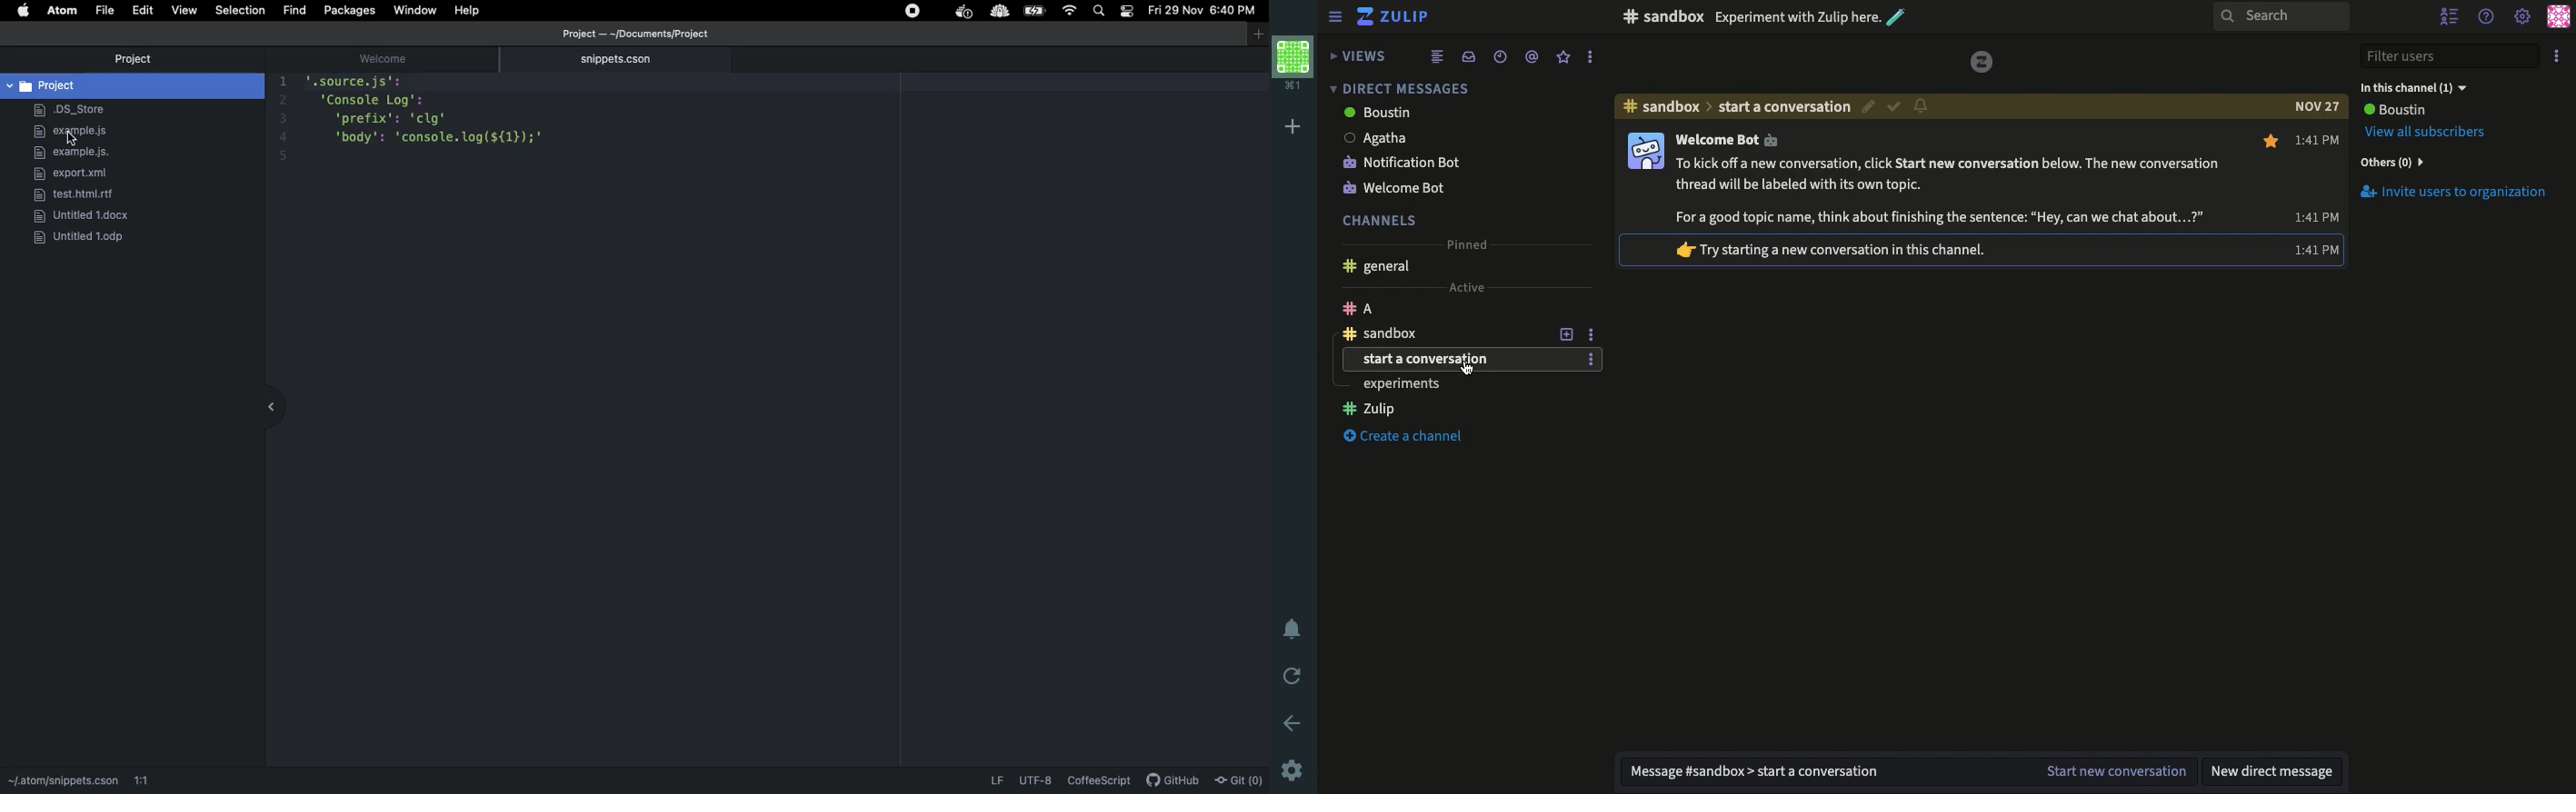 This screenshot has height=812, width=2576. Describe the element at coordinates (1442, 333) in the screenshot. I see `Chanel sandbox` at that location.